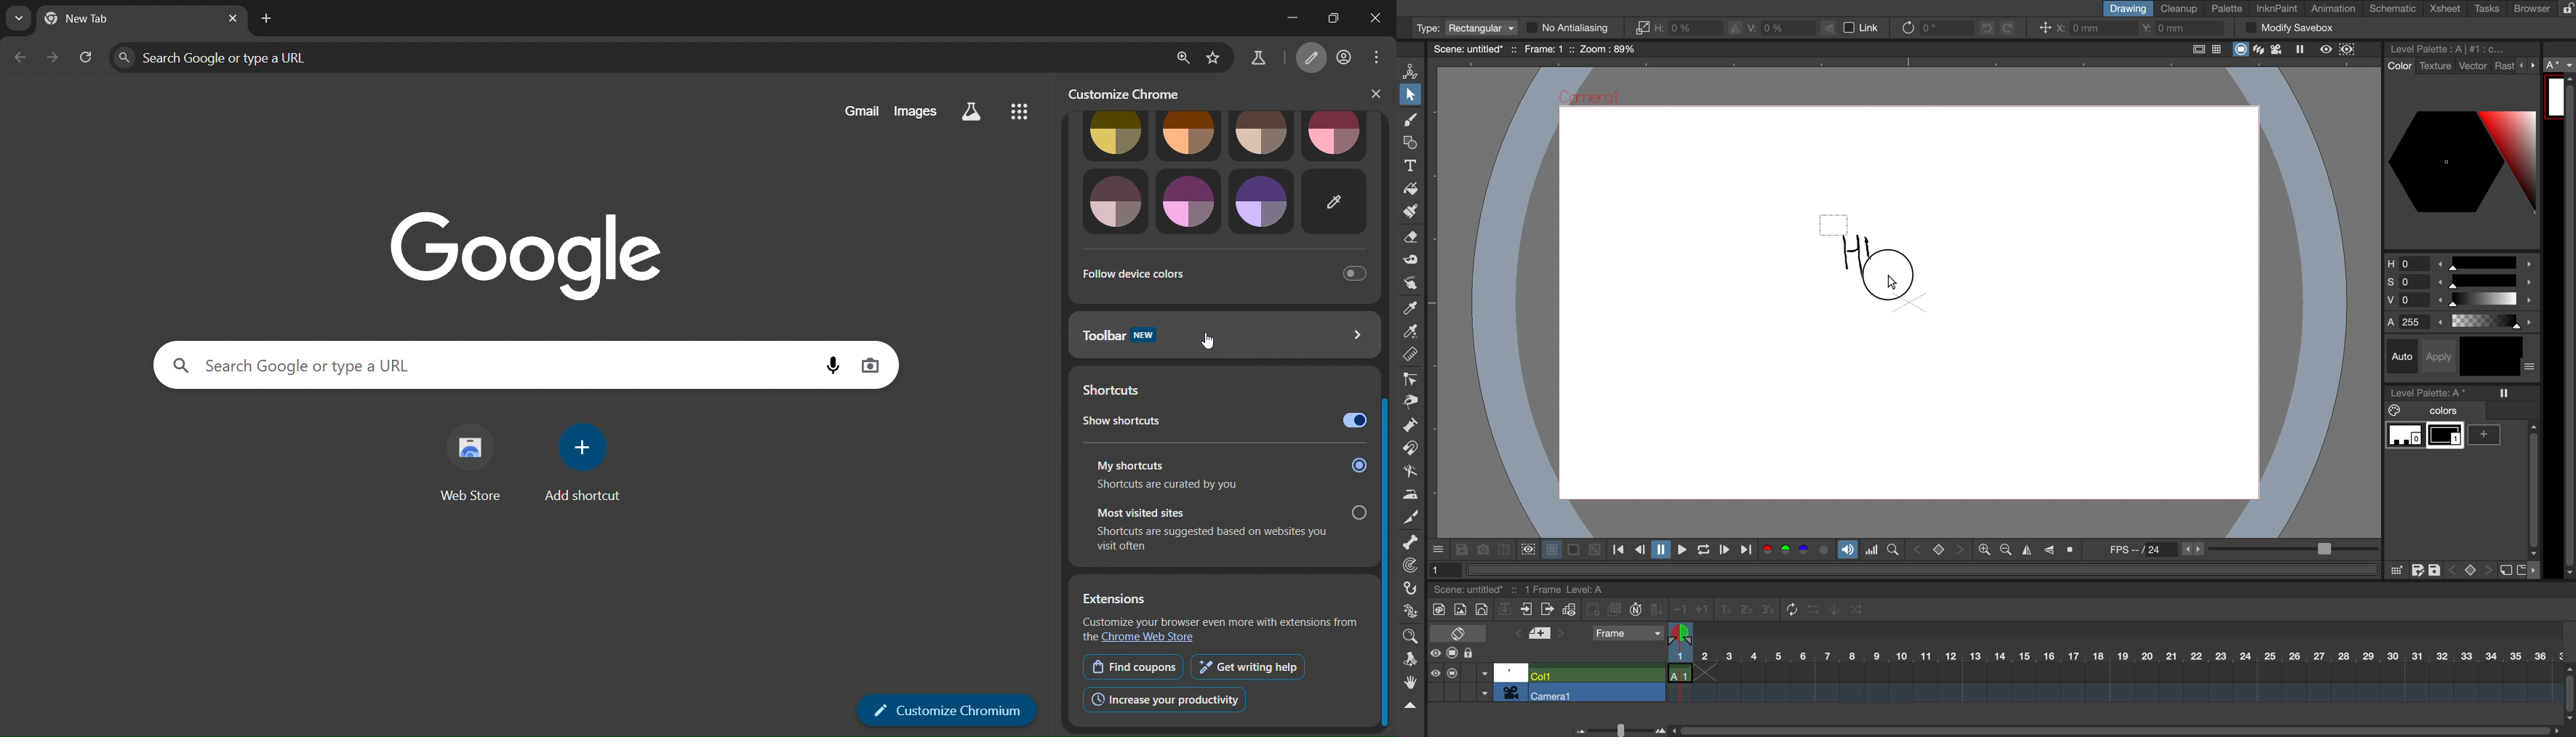  What do you see at coordinates (1484, 684) in the screenshot?
I see `toggle between options` at bounding box center [1484, 684].